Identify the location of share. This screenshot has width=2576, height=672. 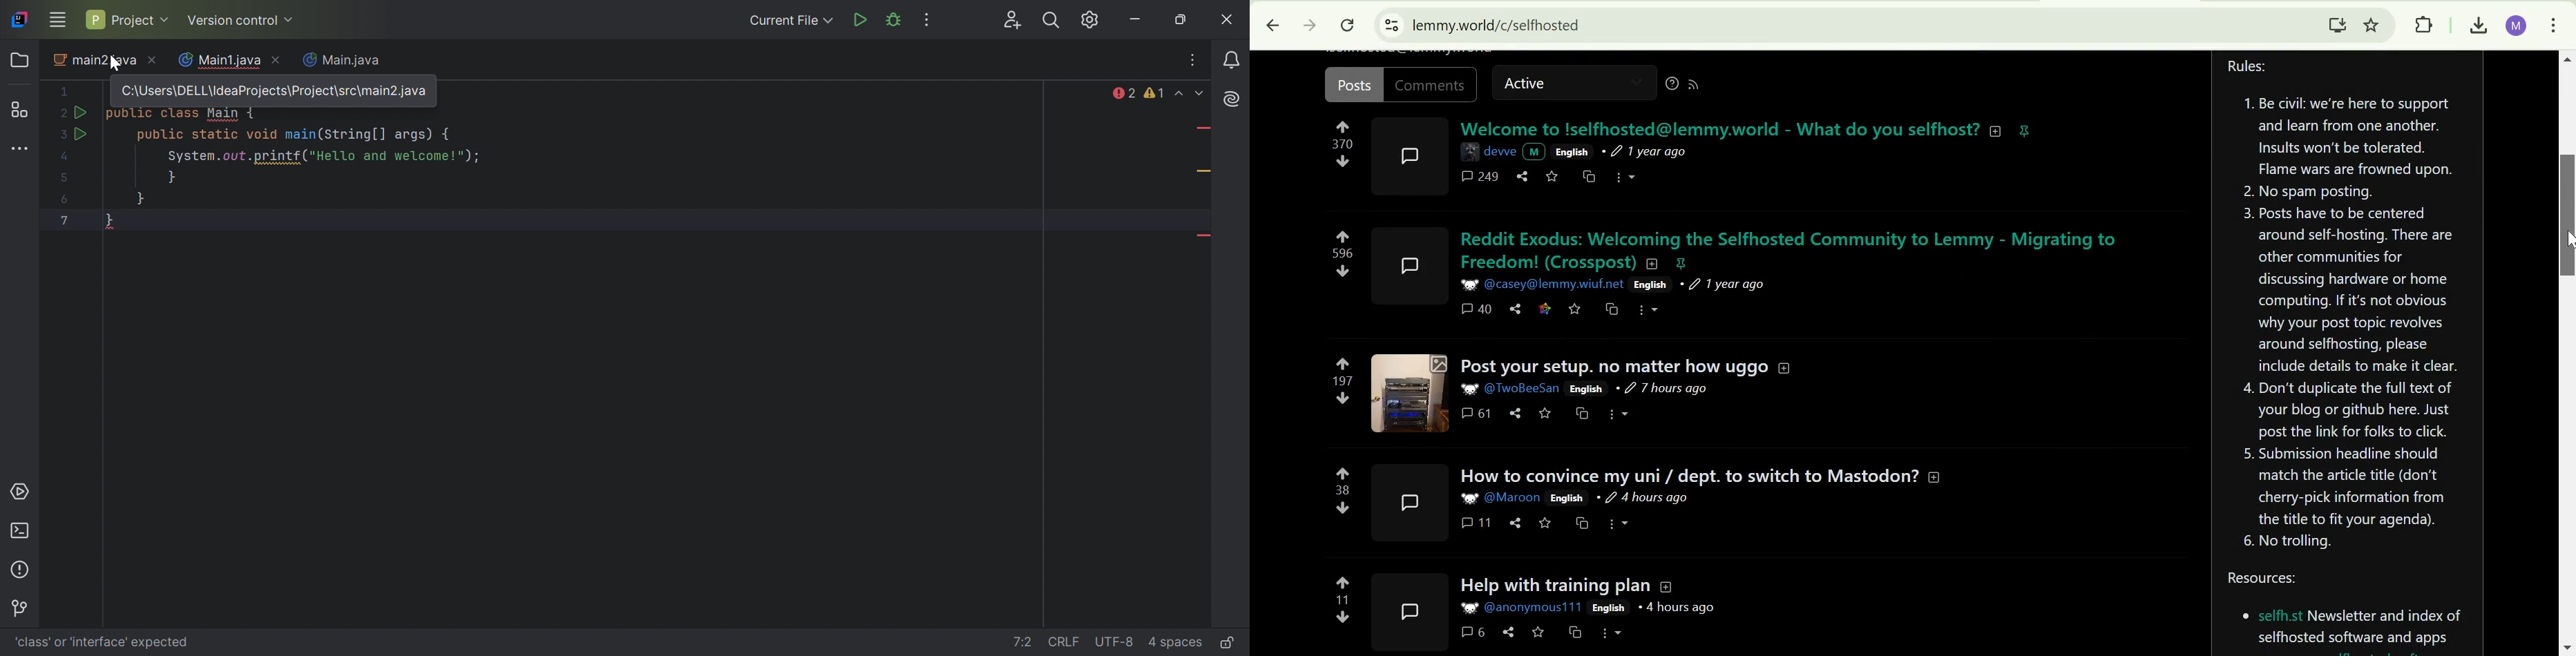
(1517, 308).